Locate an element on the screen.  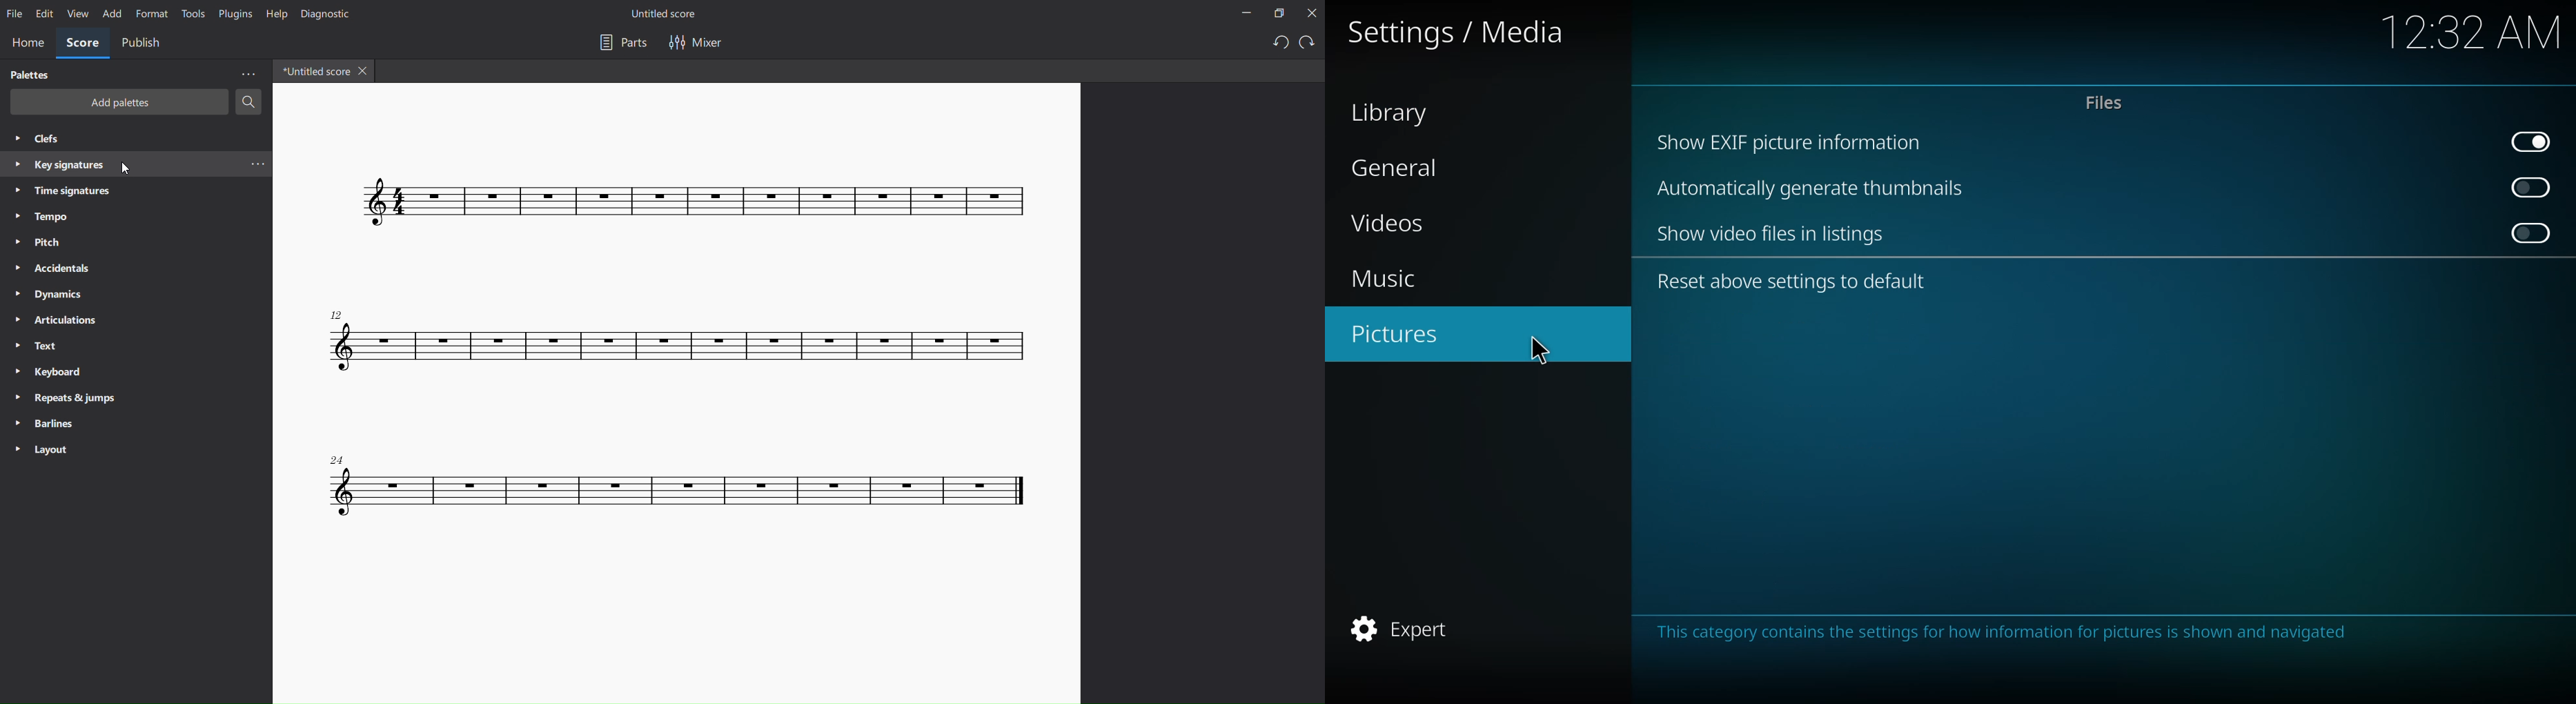
files is located at coordinates (2105, 102).